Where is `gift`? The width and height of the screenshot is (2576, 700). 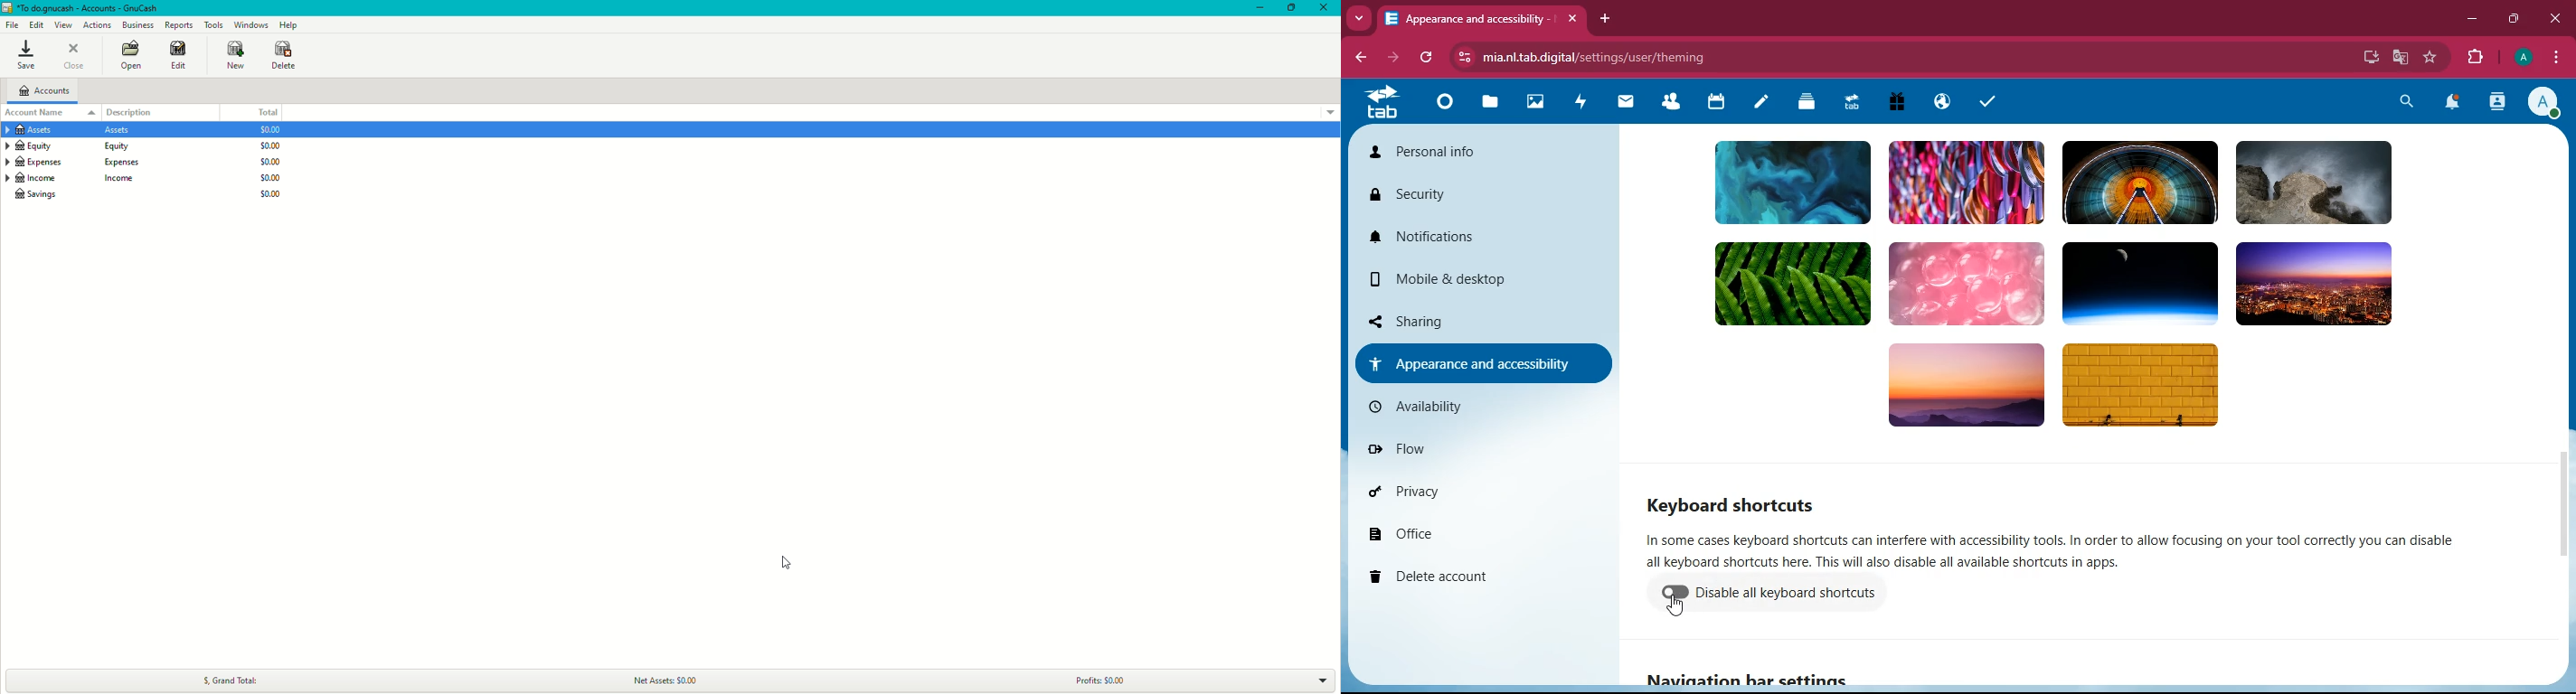 gift is located at coordinates (1898, 101).